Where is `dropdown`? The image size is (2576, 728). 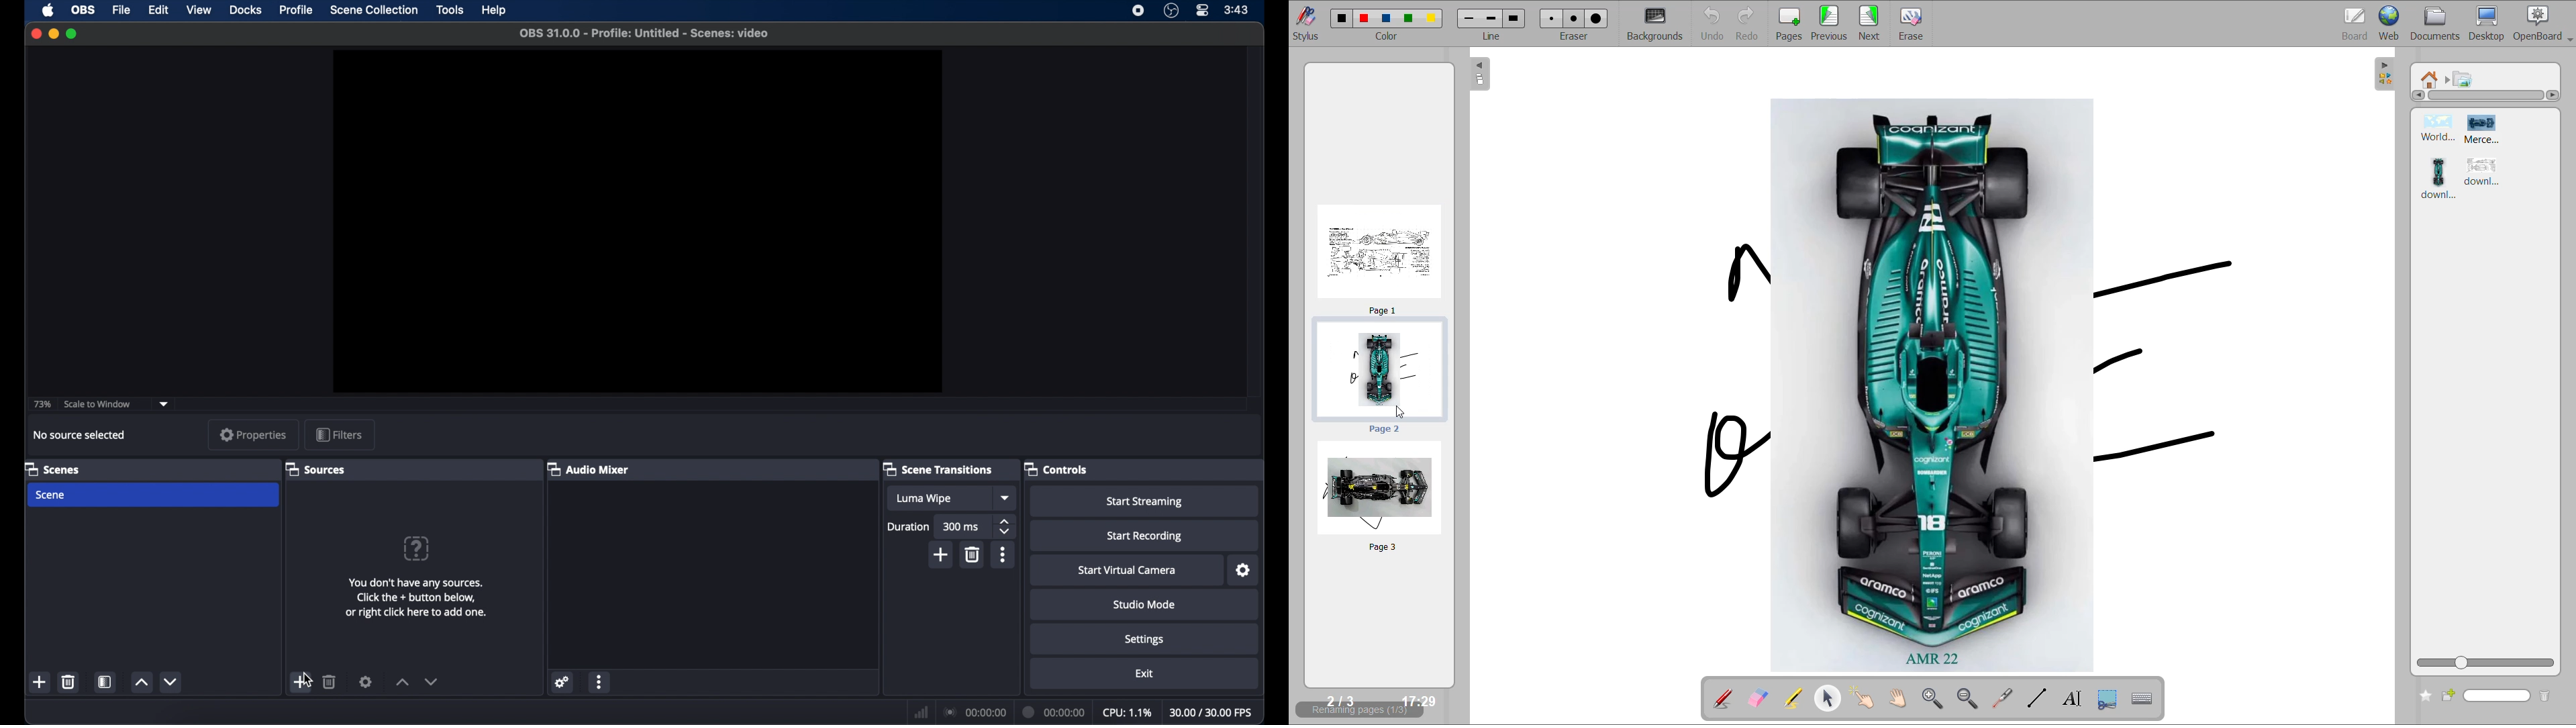
dropdown is located at coordinates (1006, 497).